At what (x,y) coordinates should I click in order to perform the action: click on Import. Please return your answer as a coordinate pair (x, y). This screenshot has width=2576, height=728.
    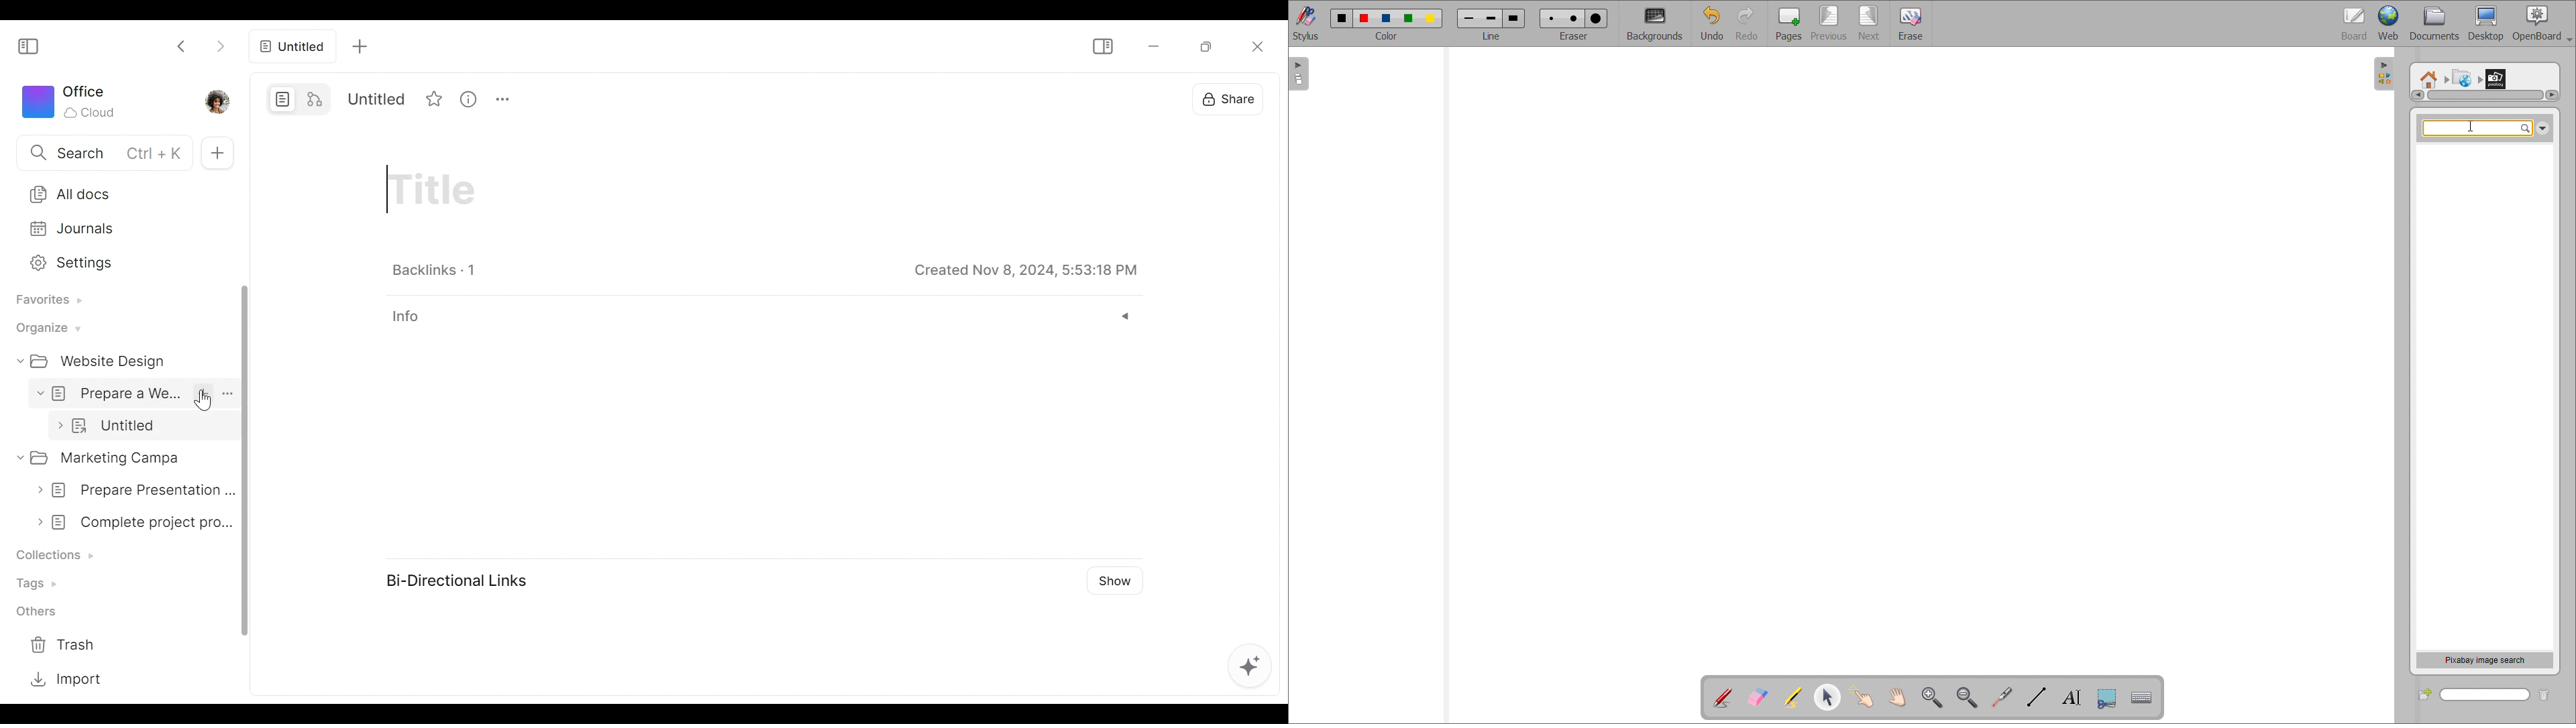
    Looking at the image, I should click on (63, 678).